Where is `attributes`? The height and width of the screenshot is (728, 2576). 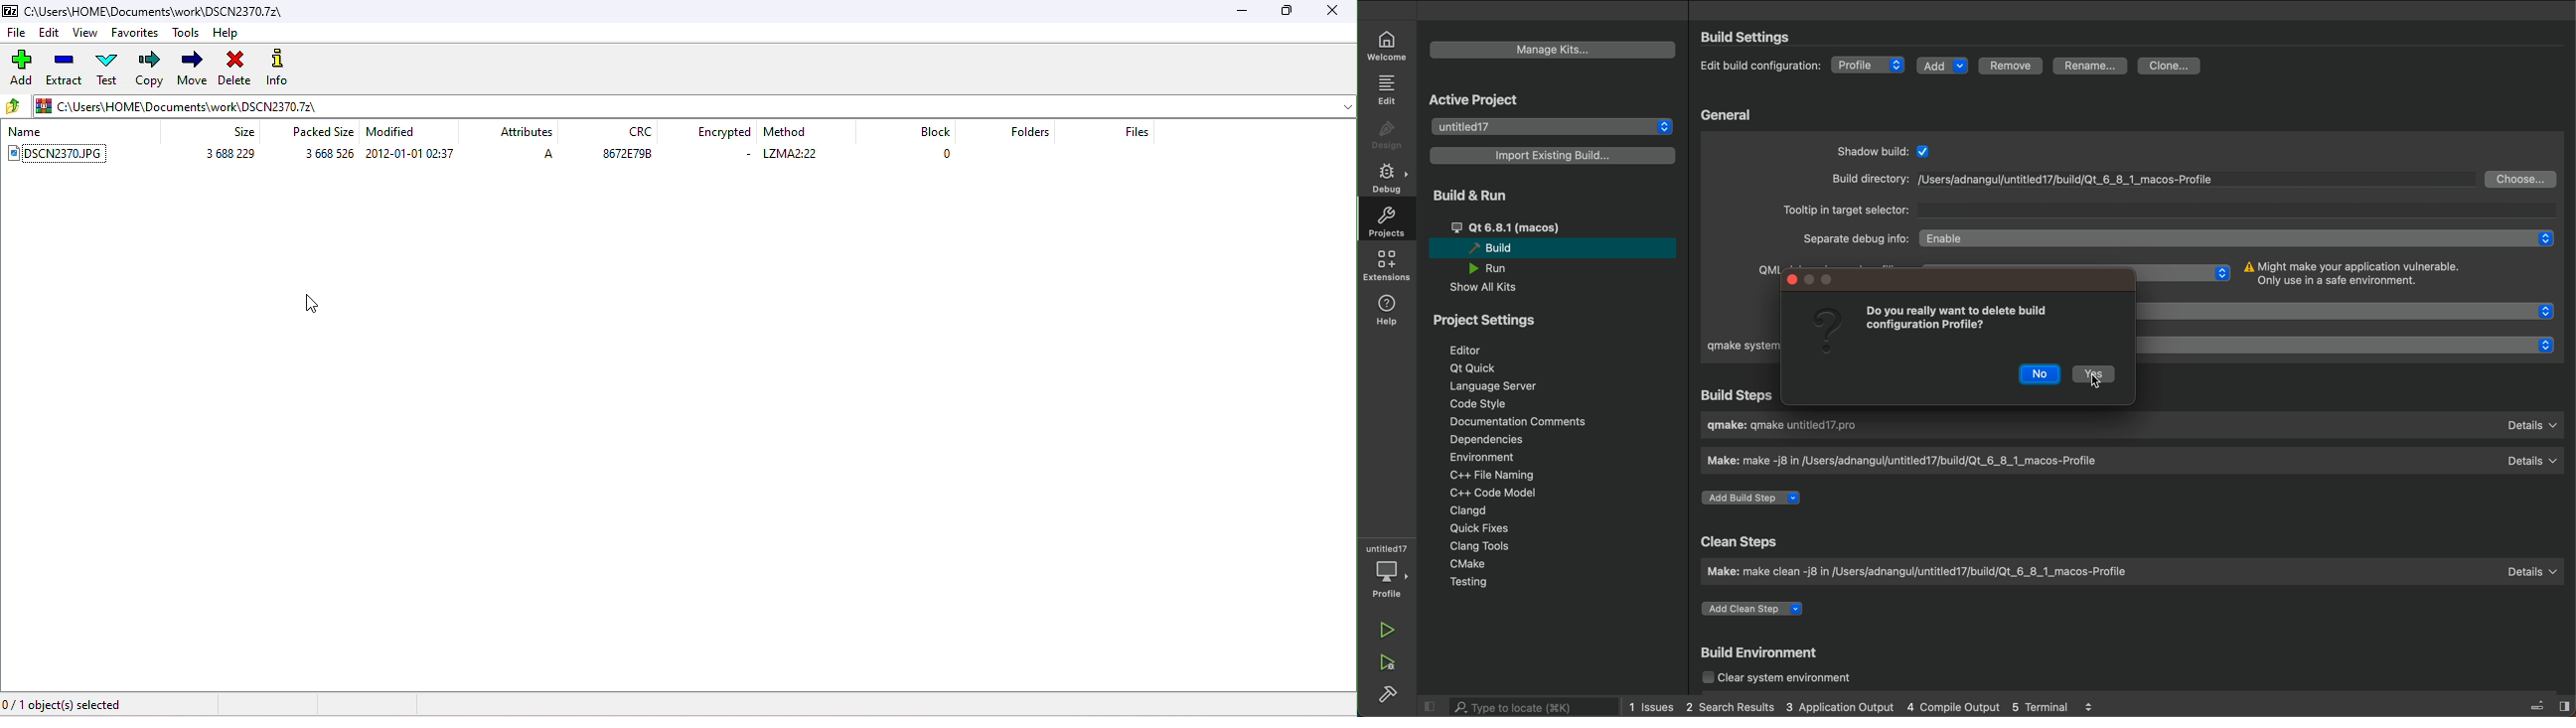
attributes is located at coordinates (528, 131).